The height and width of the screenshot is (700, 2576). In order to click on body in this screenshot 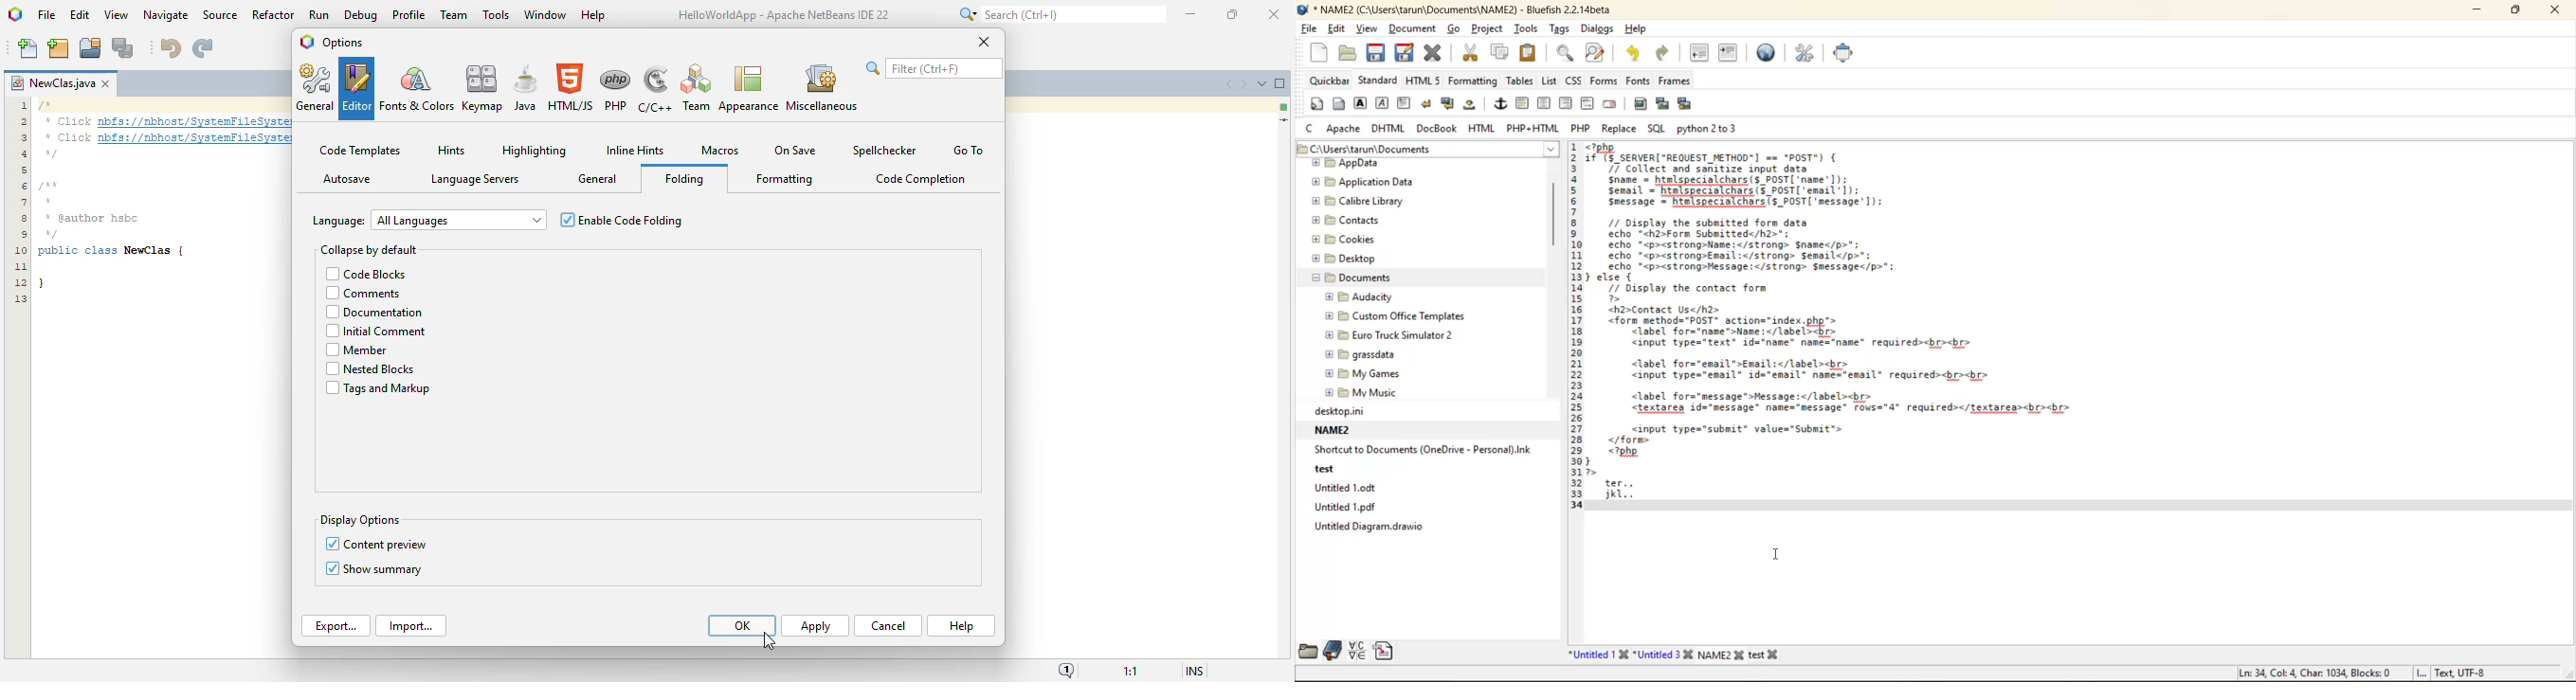, I will do `click(1337, 103)`.